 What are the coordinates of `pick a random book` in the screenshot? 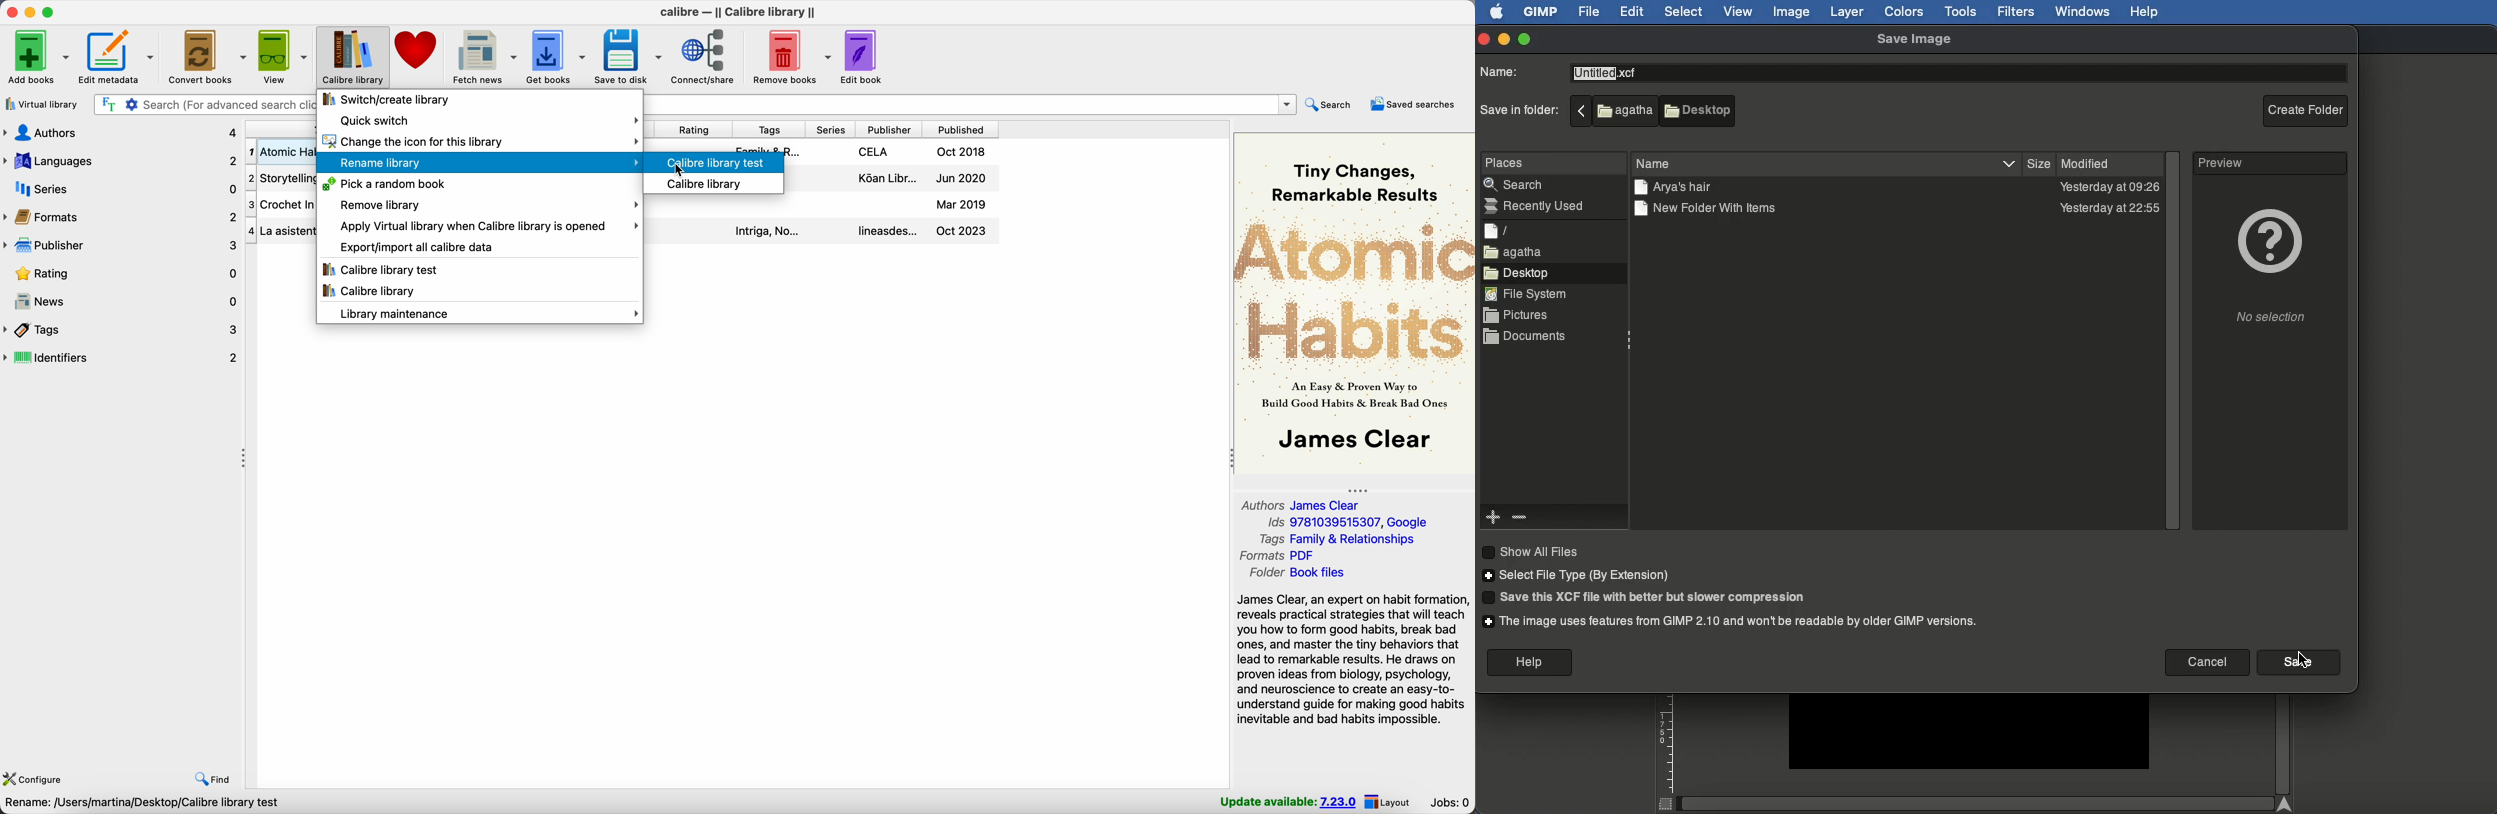 It's located at (382, 184).